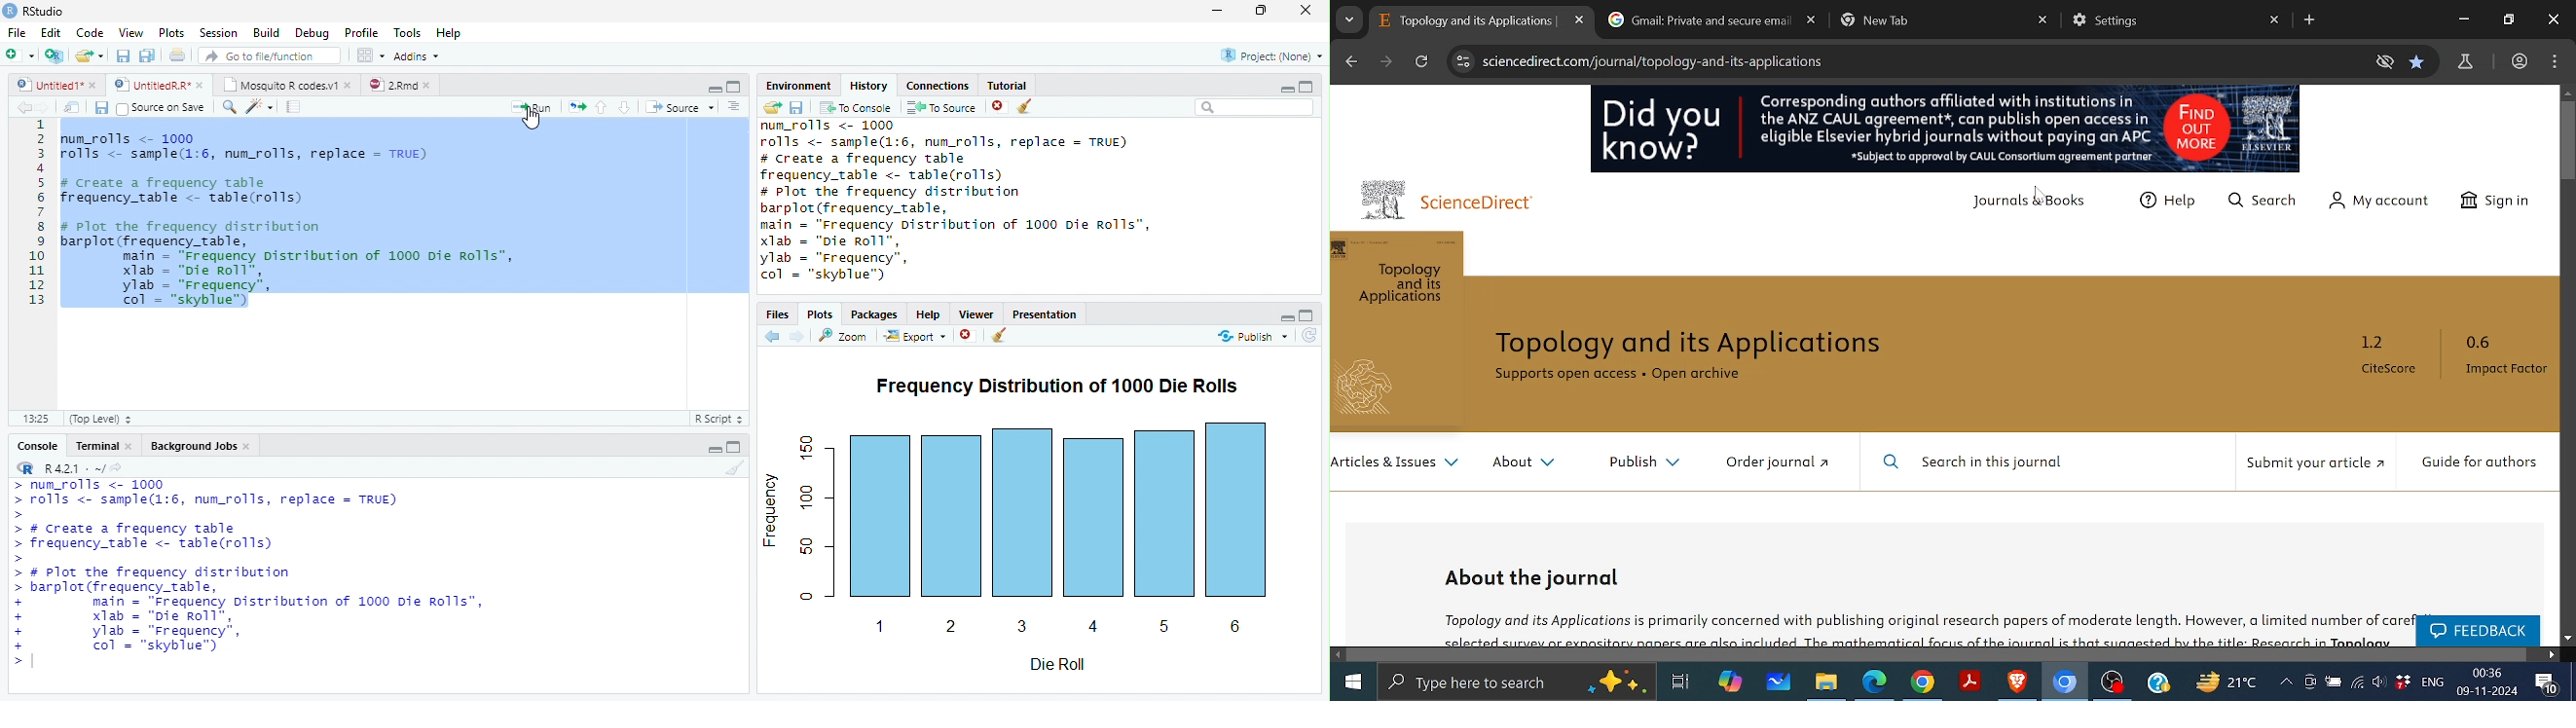 The image size is (2576, 728). Describe the element at coordinates (2432, 683) in the screenshot. I see `language` at that location.